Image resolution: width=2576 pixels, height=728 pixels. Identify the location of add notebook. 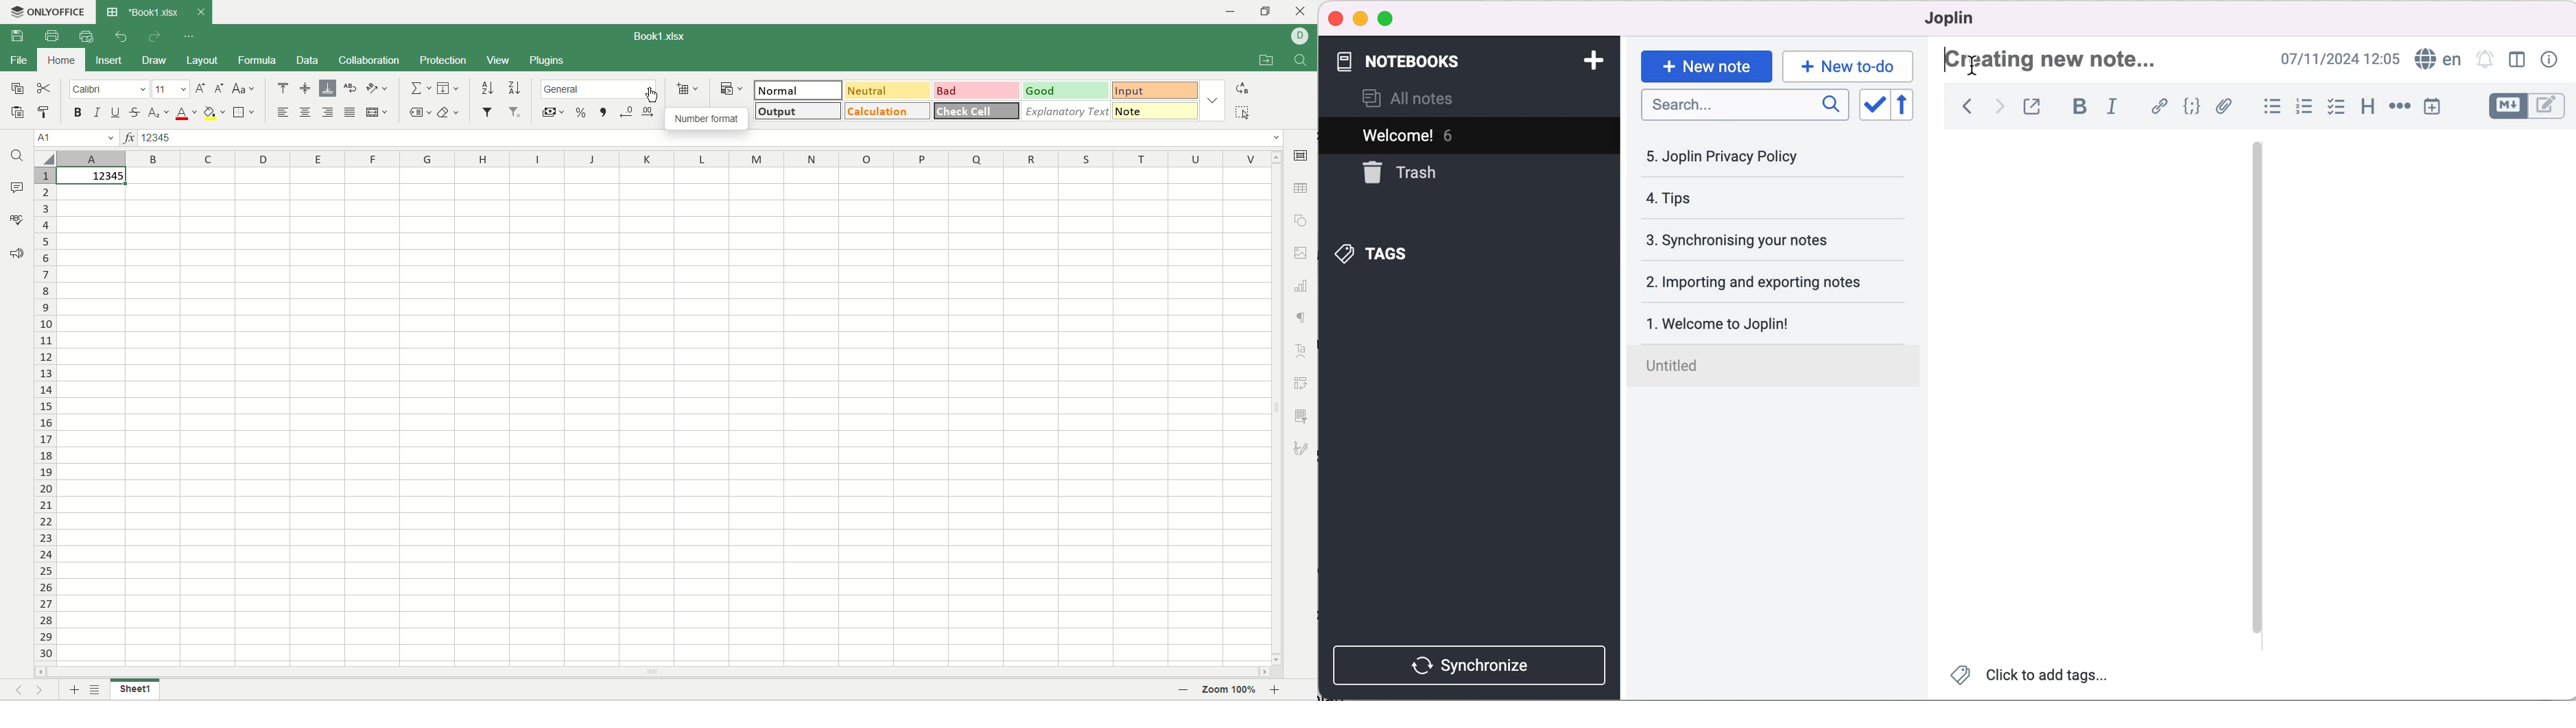
(1593, 61).